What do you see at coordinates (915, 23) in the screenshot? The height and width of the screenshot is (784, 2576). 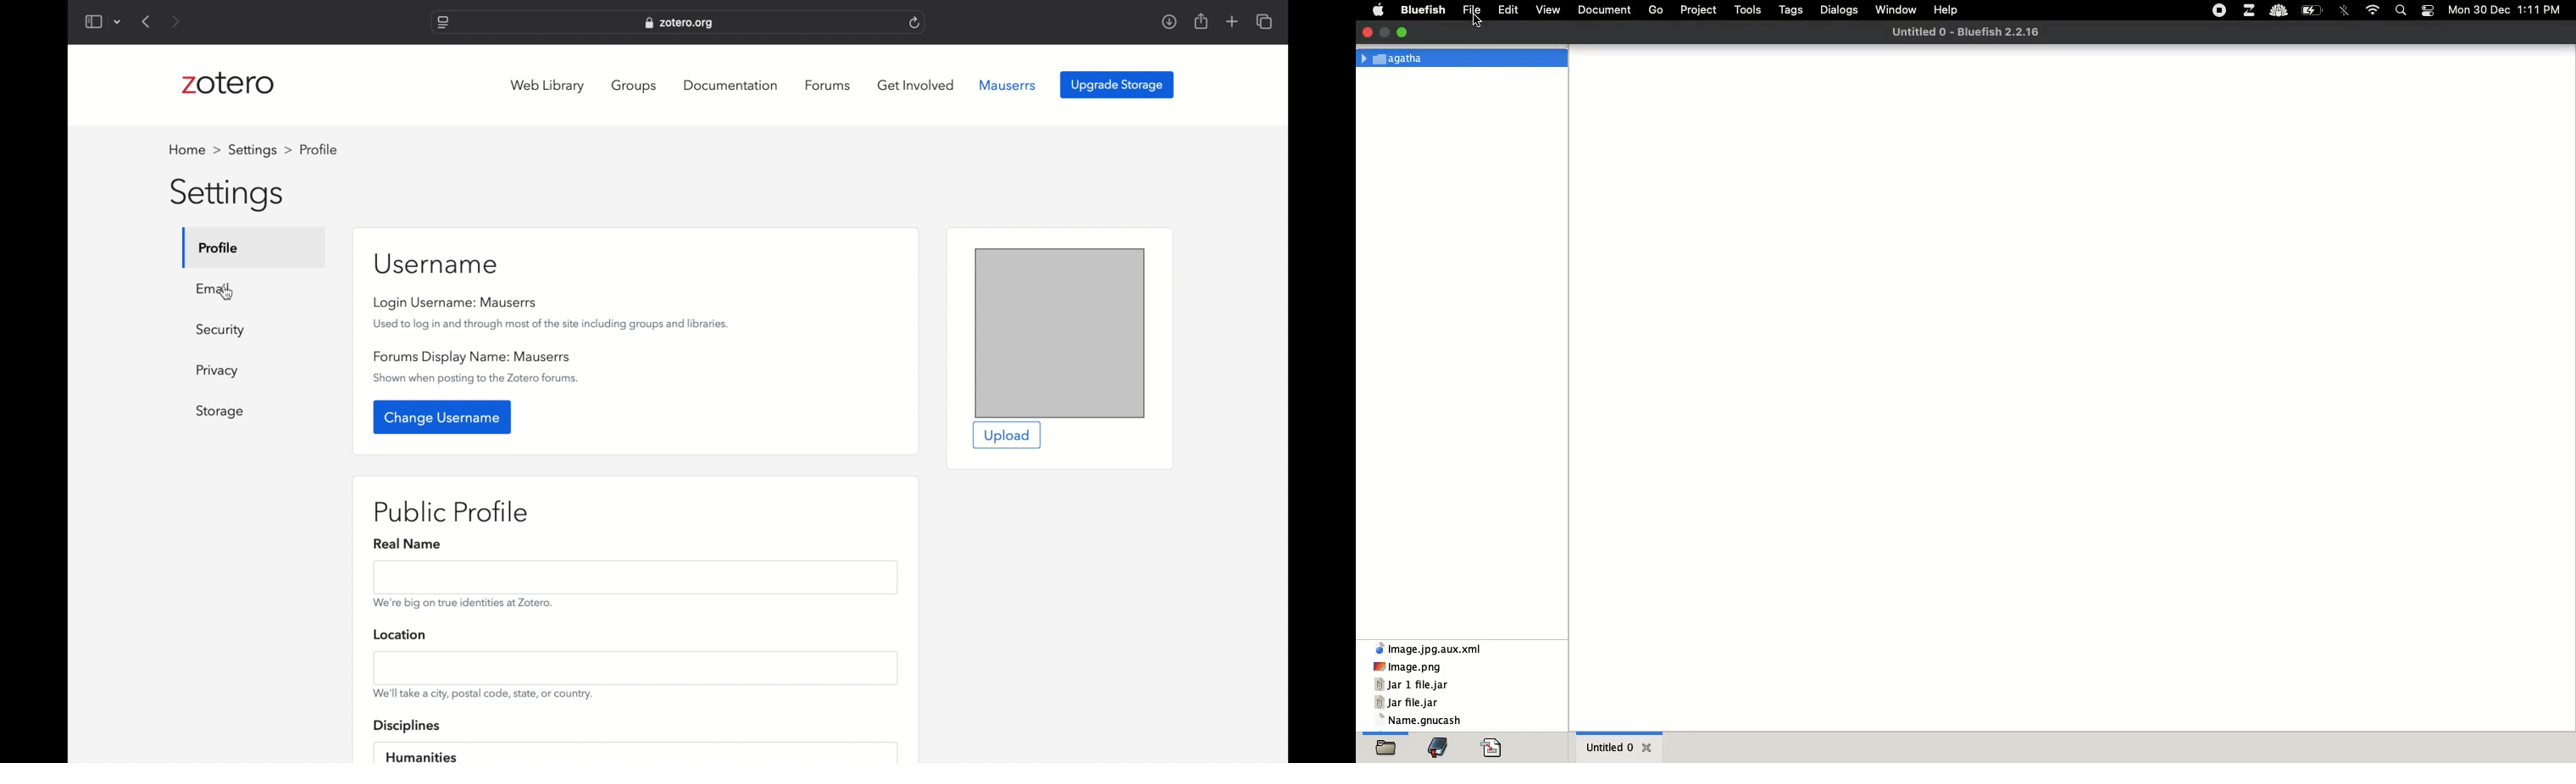 I see `refresh` at bounding box center [915, 23].